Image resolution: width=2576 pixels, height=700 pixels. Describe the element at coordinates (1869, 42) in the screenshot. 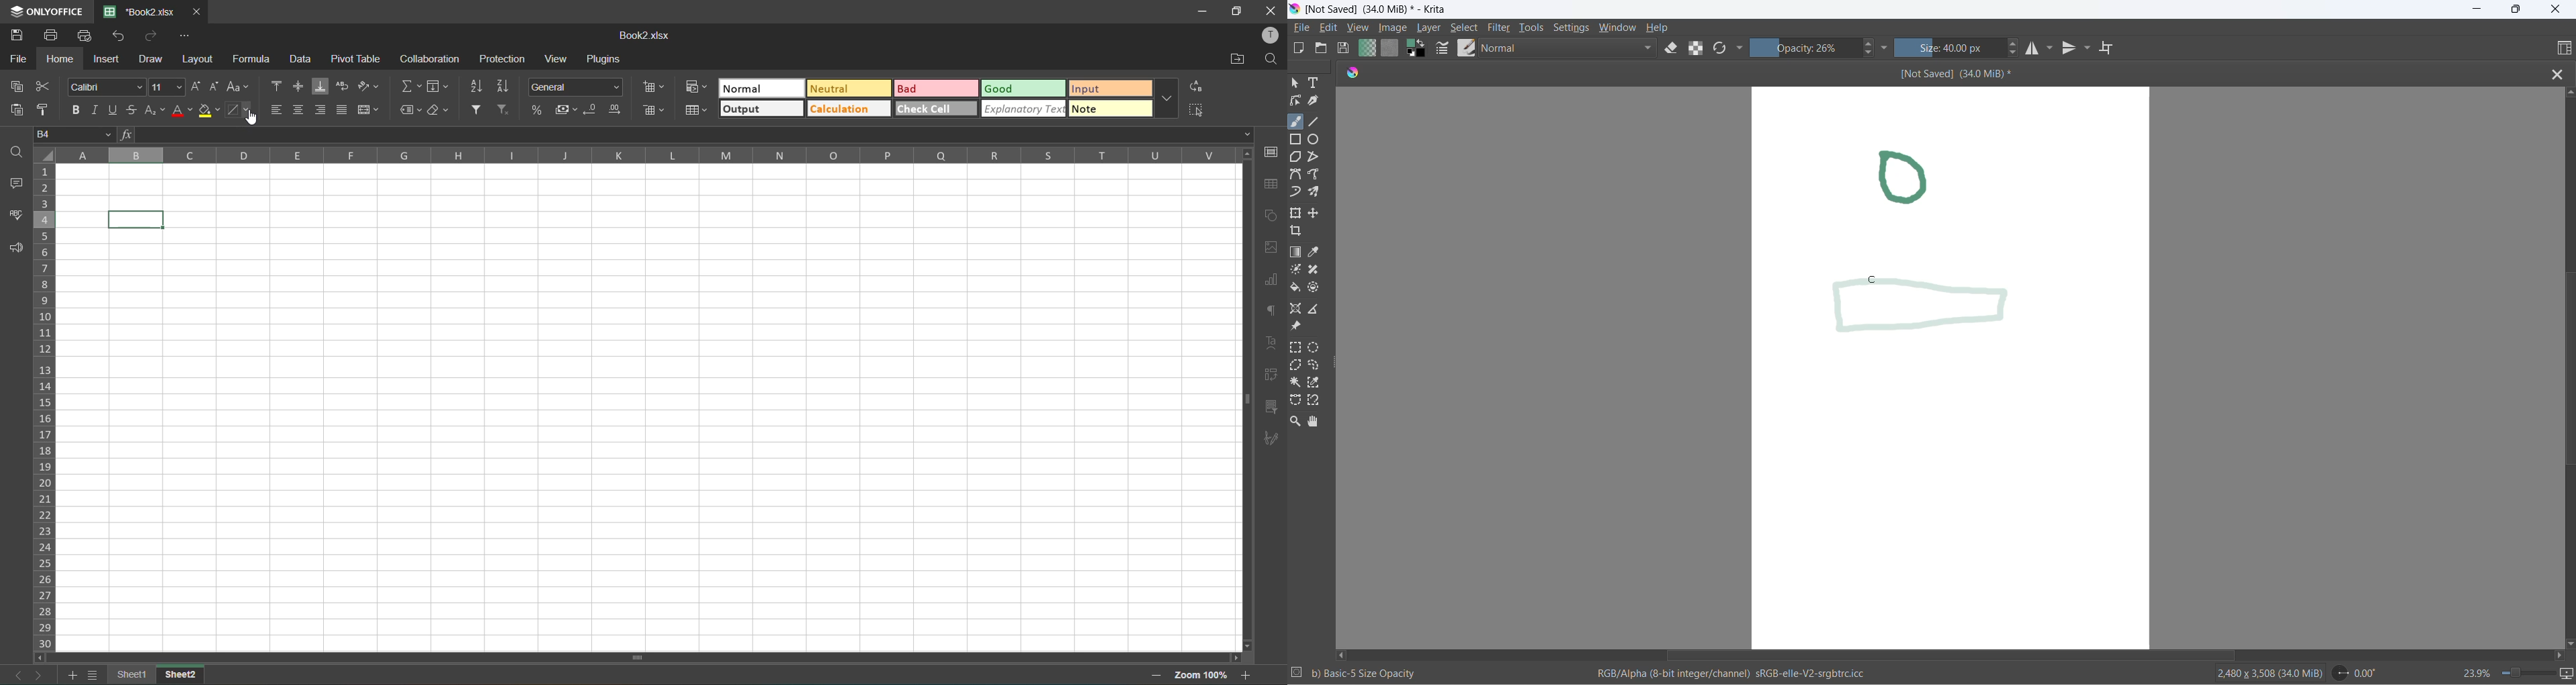

I see `increase opacity button` at that location.